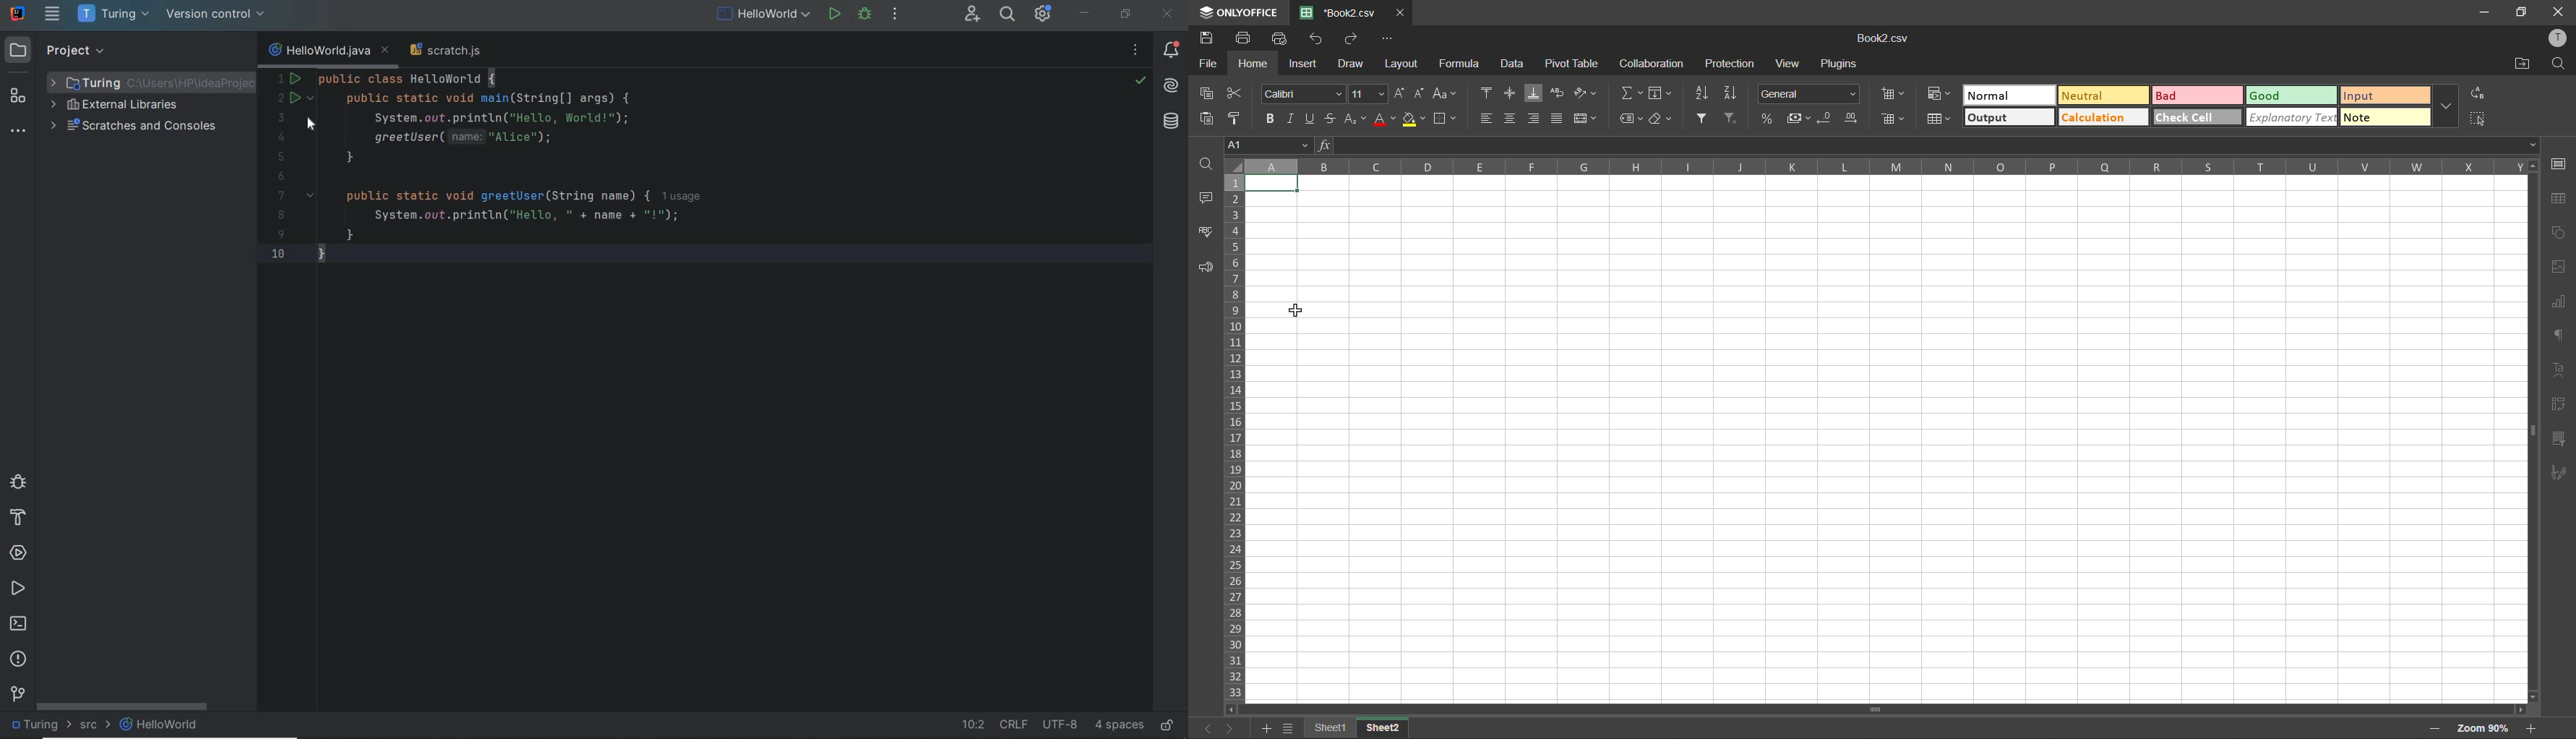  What do you see at coordinates (1204, 727) in the screenshot?
I see `previous` at bounding box center [1204, 727].